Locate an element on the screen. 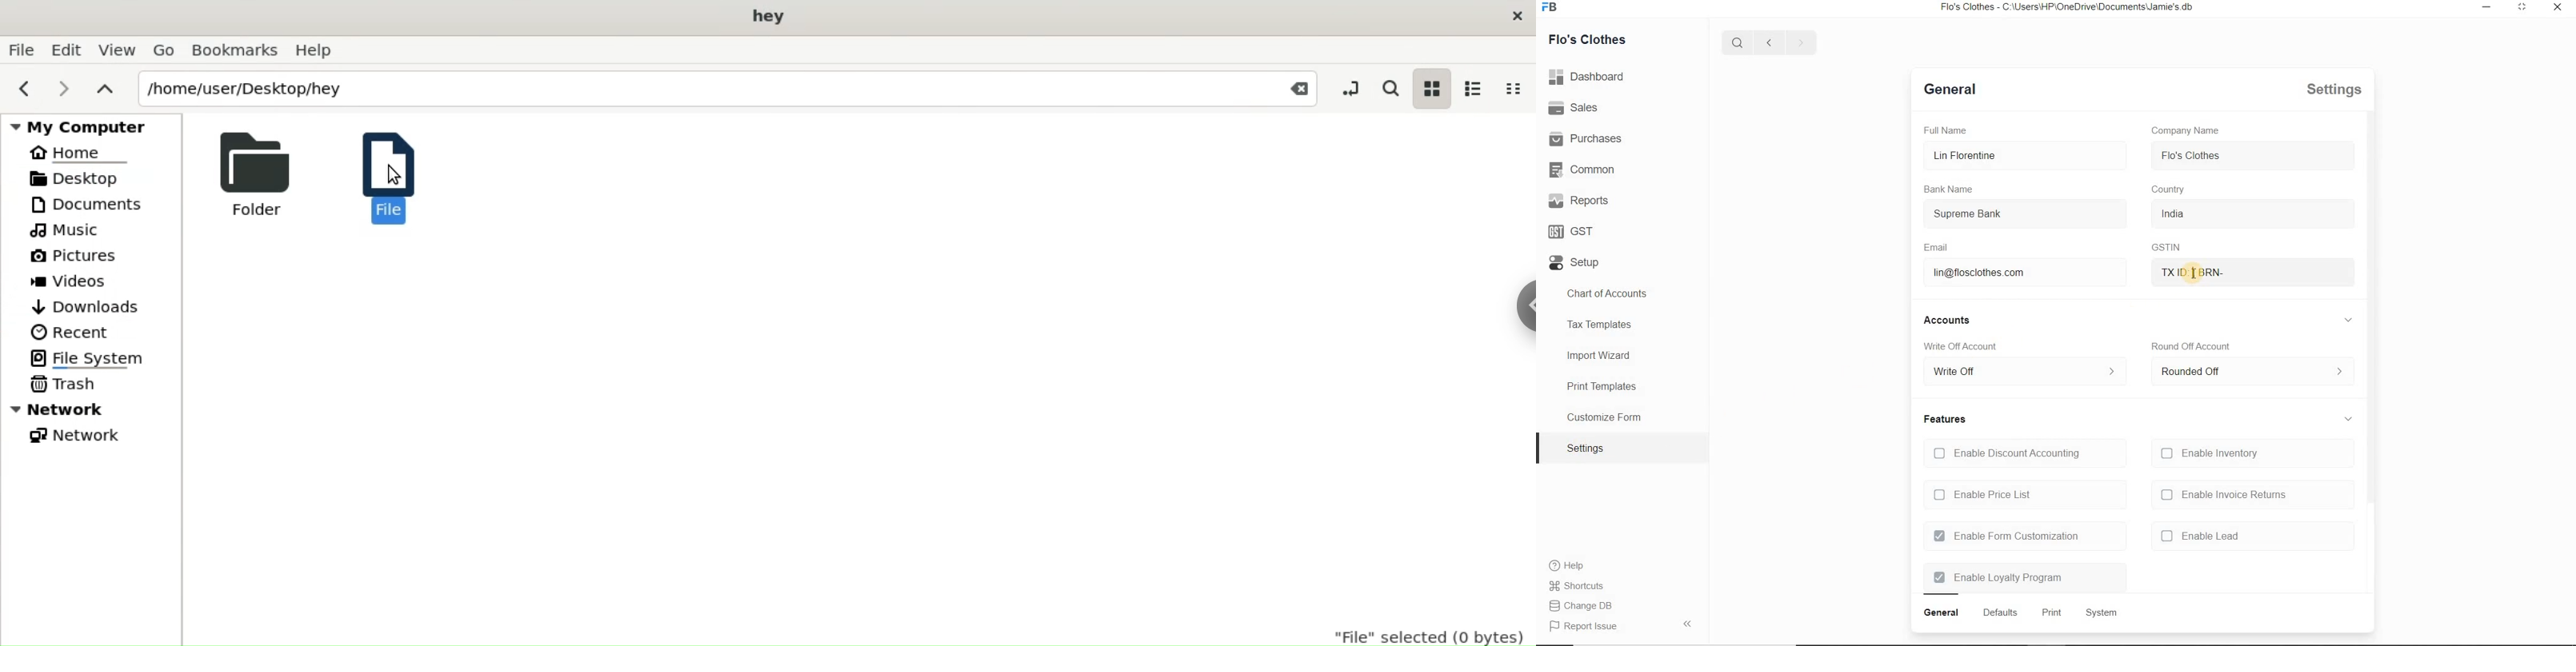 The image size is (2576, 672). GST is located at coordinates (1573, 231).